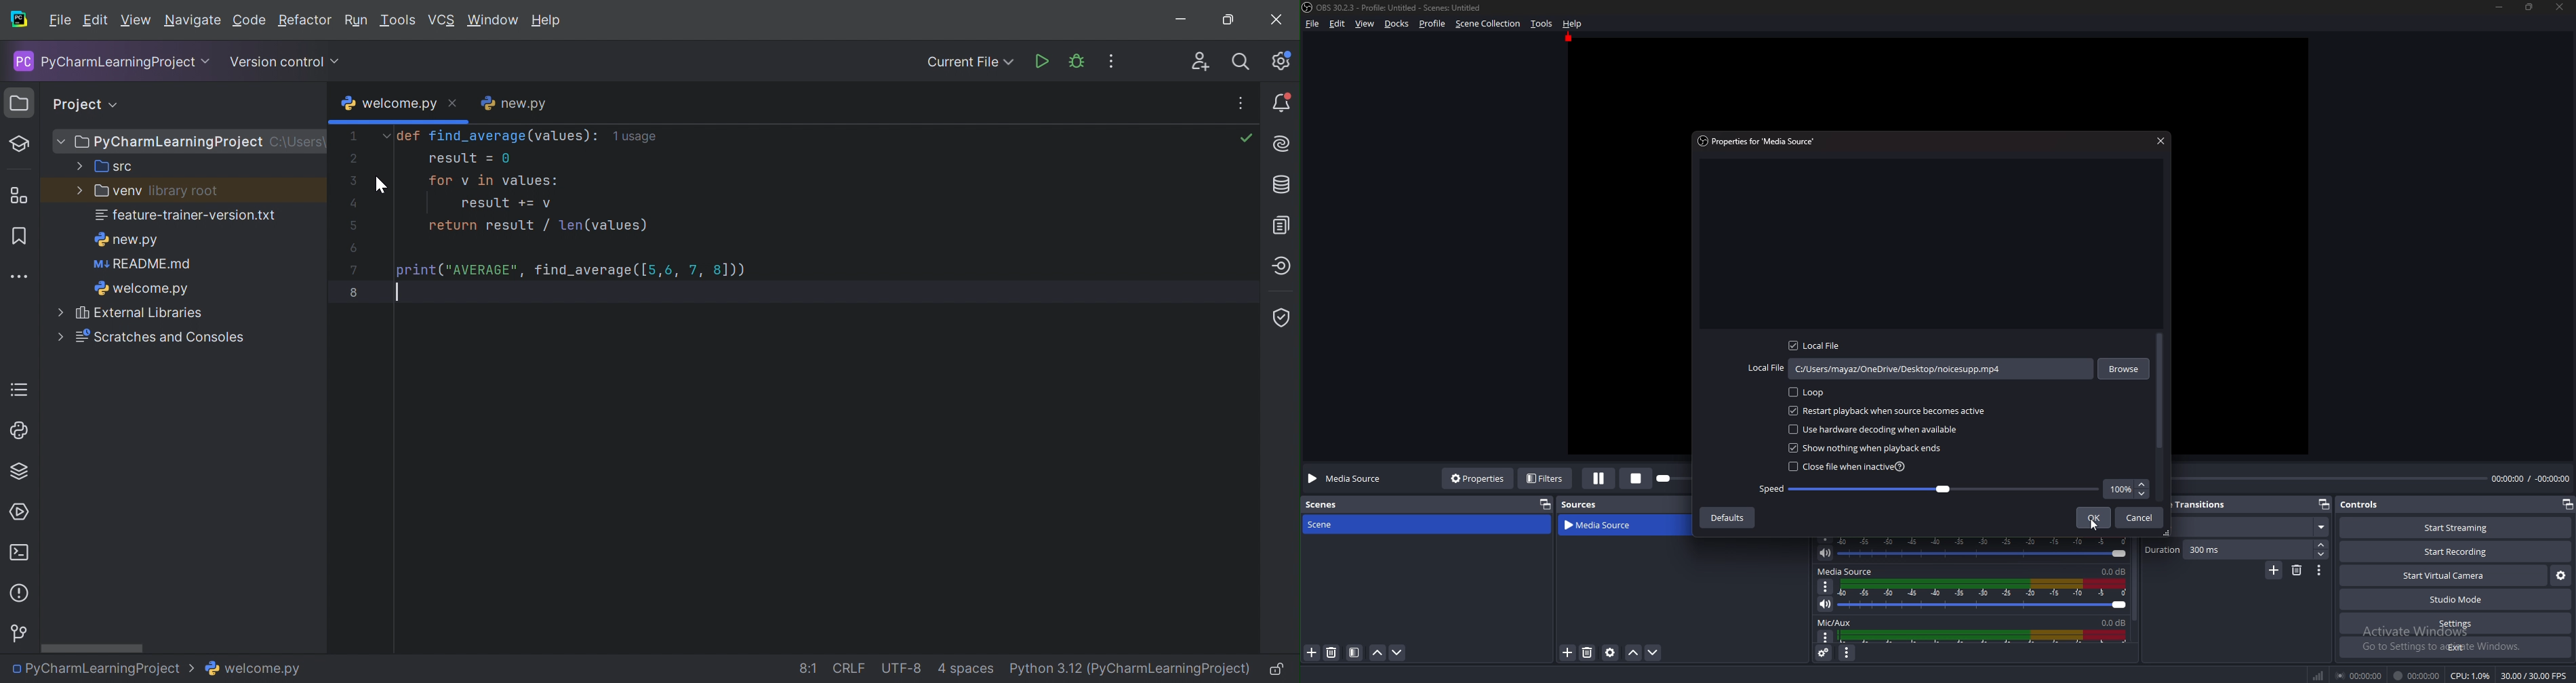  What do you see at coordinates (1845, 571) in the screenshot?
I see `media source` at bounding box center [1845, 571].